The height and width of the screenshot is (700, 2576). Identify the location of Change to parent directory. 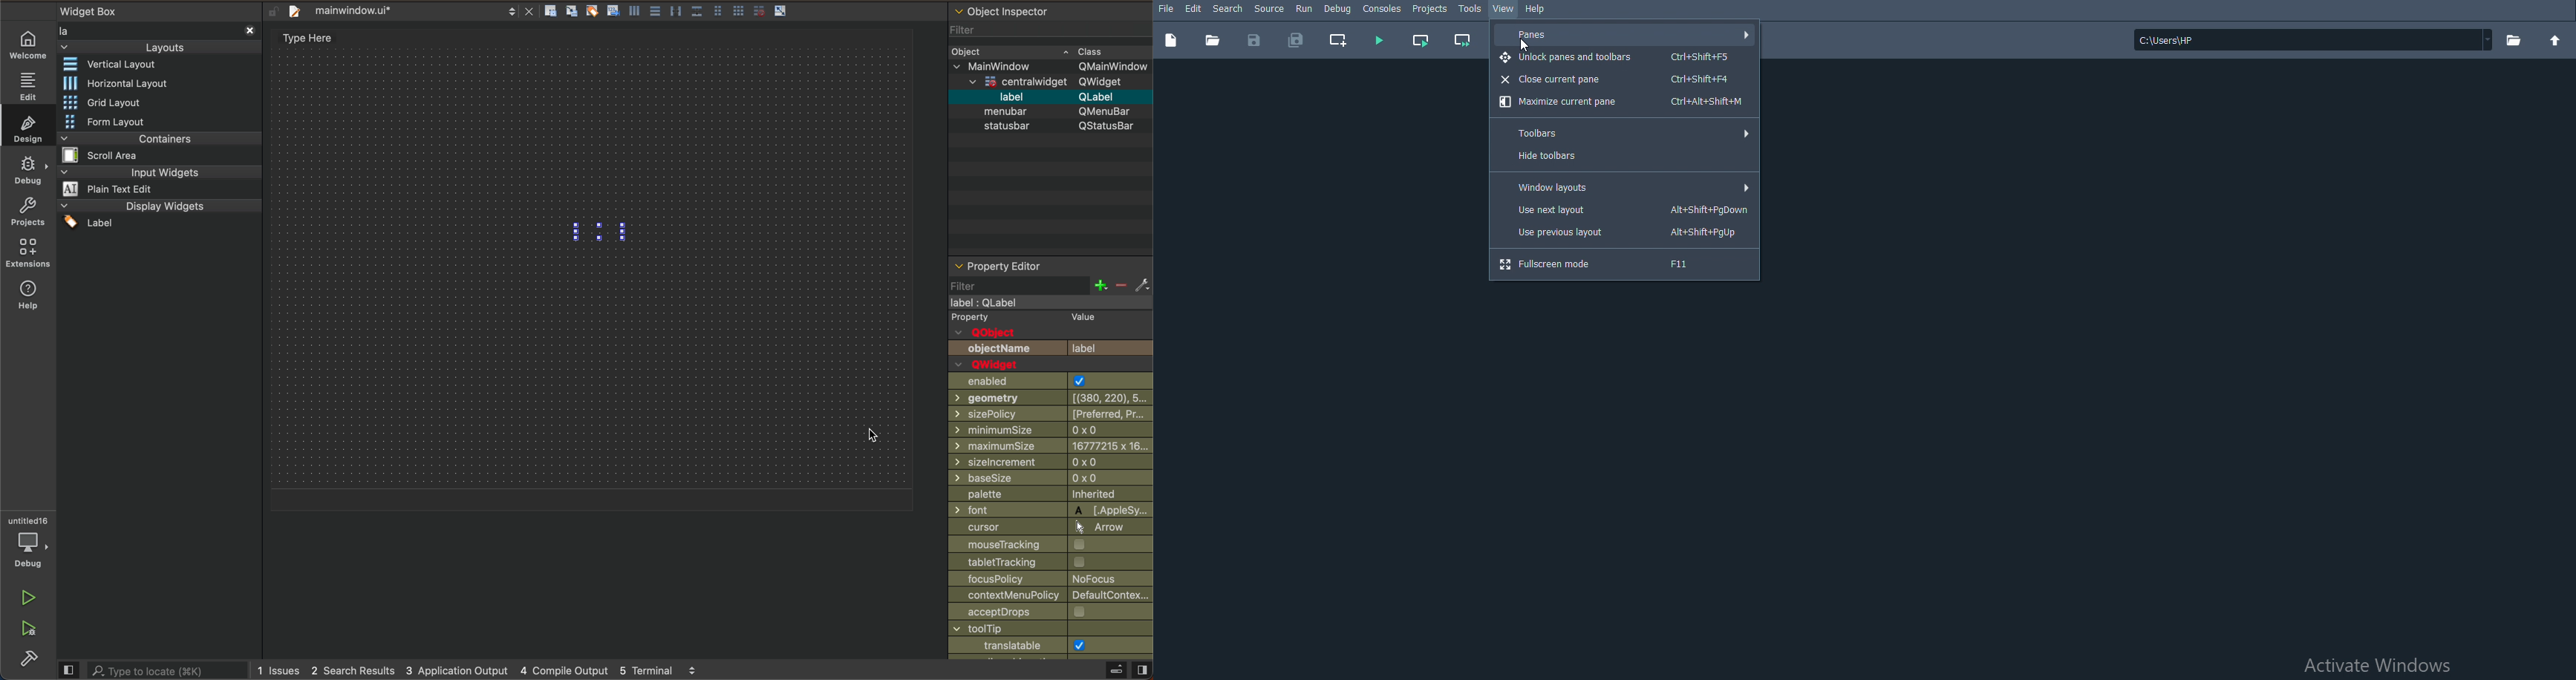
(2555, 40).